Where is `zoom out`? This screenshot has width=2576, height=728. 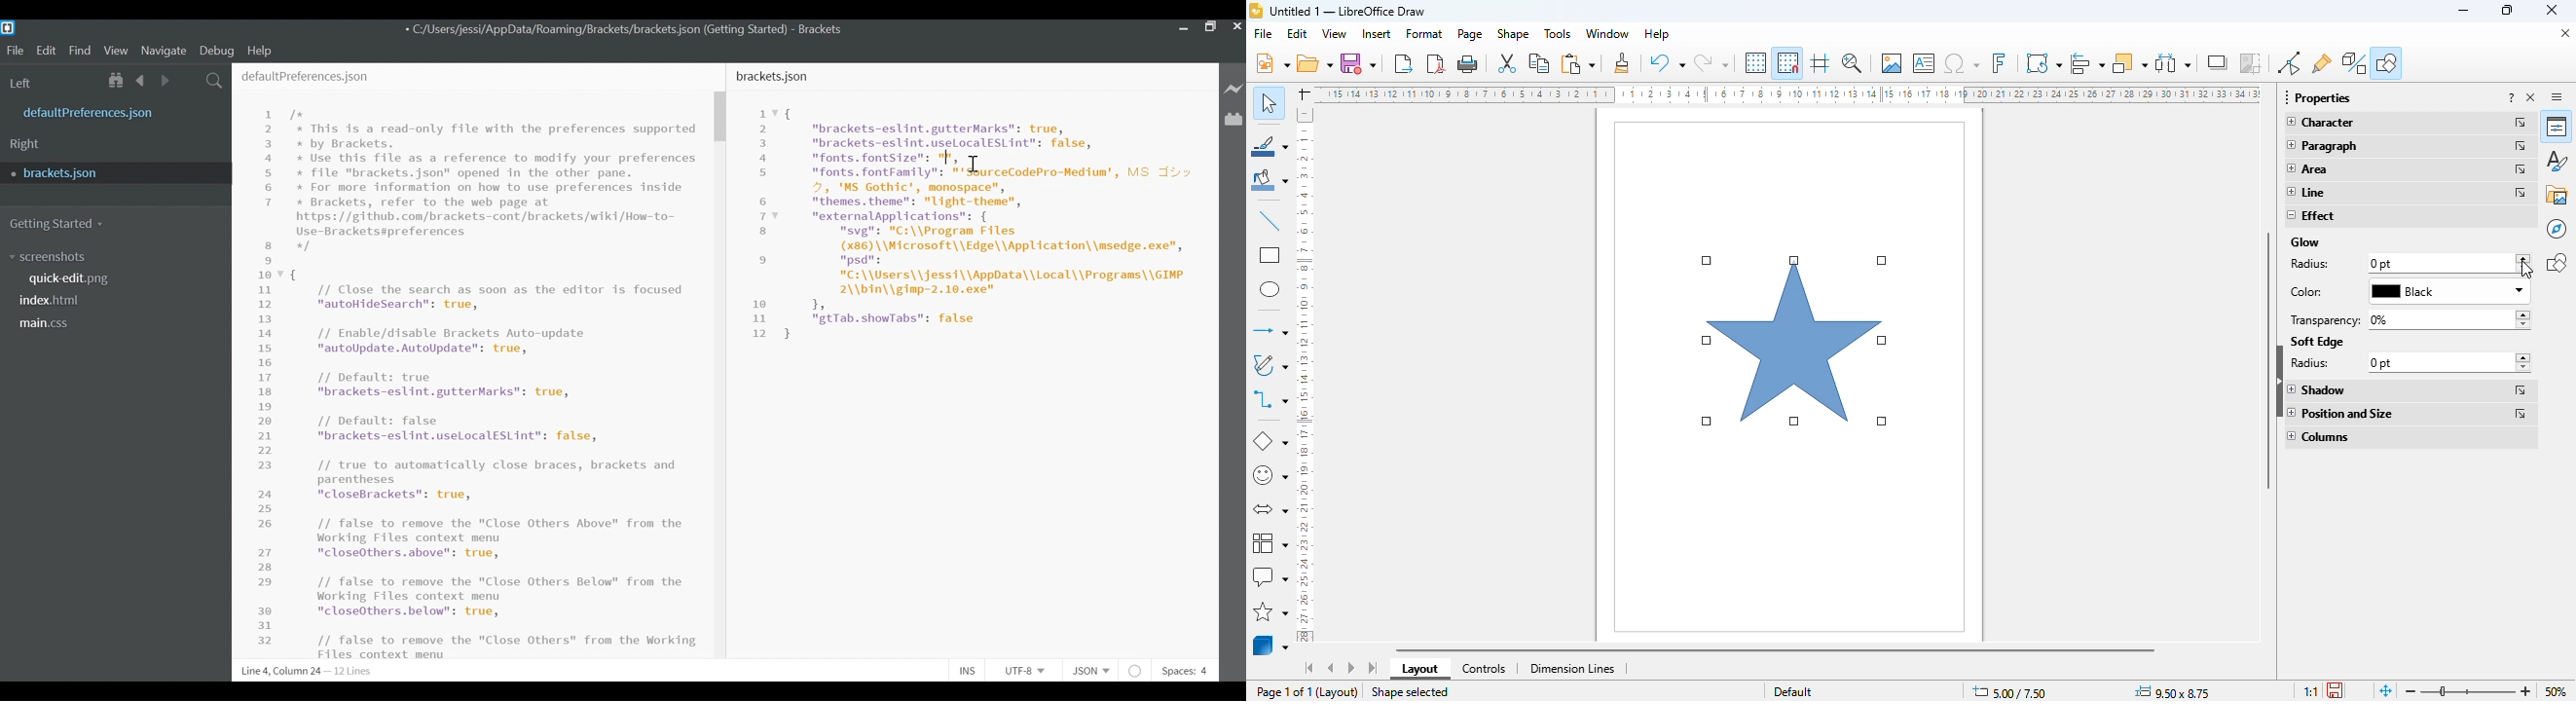
zoom out is located at coordinates (2526, 690).